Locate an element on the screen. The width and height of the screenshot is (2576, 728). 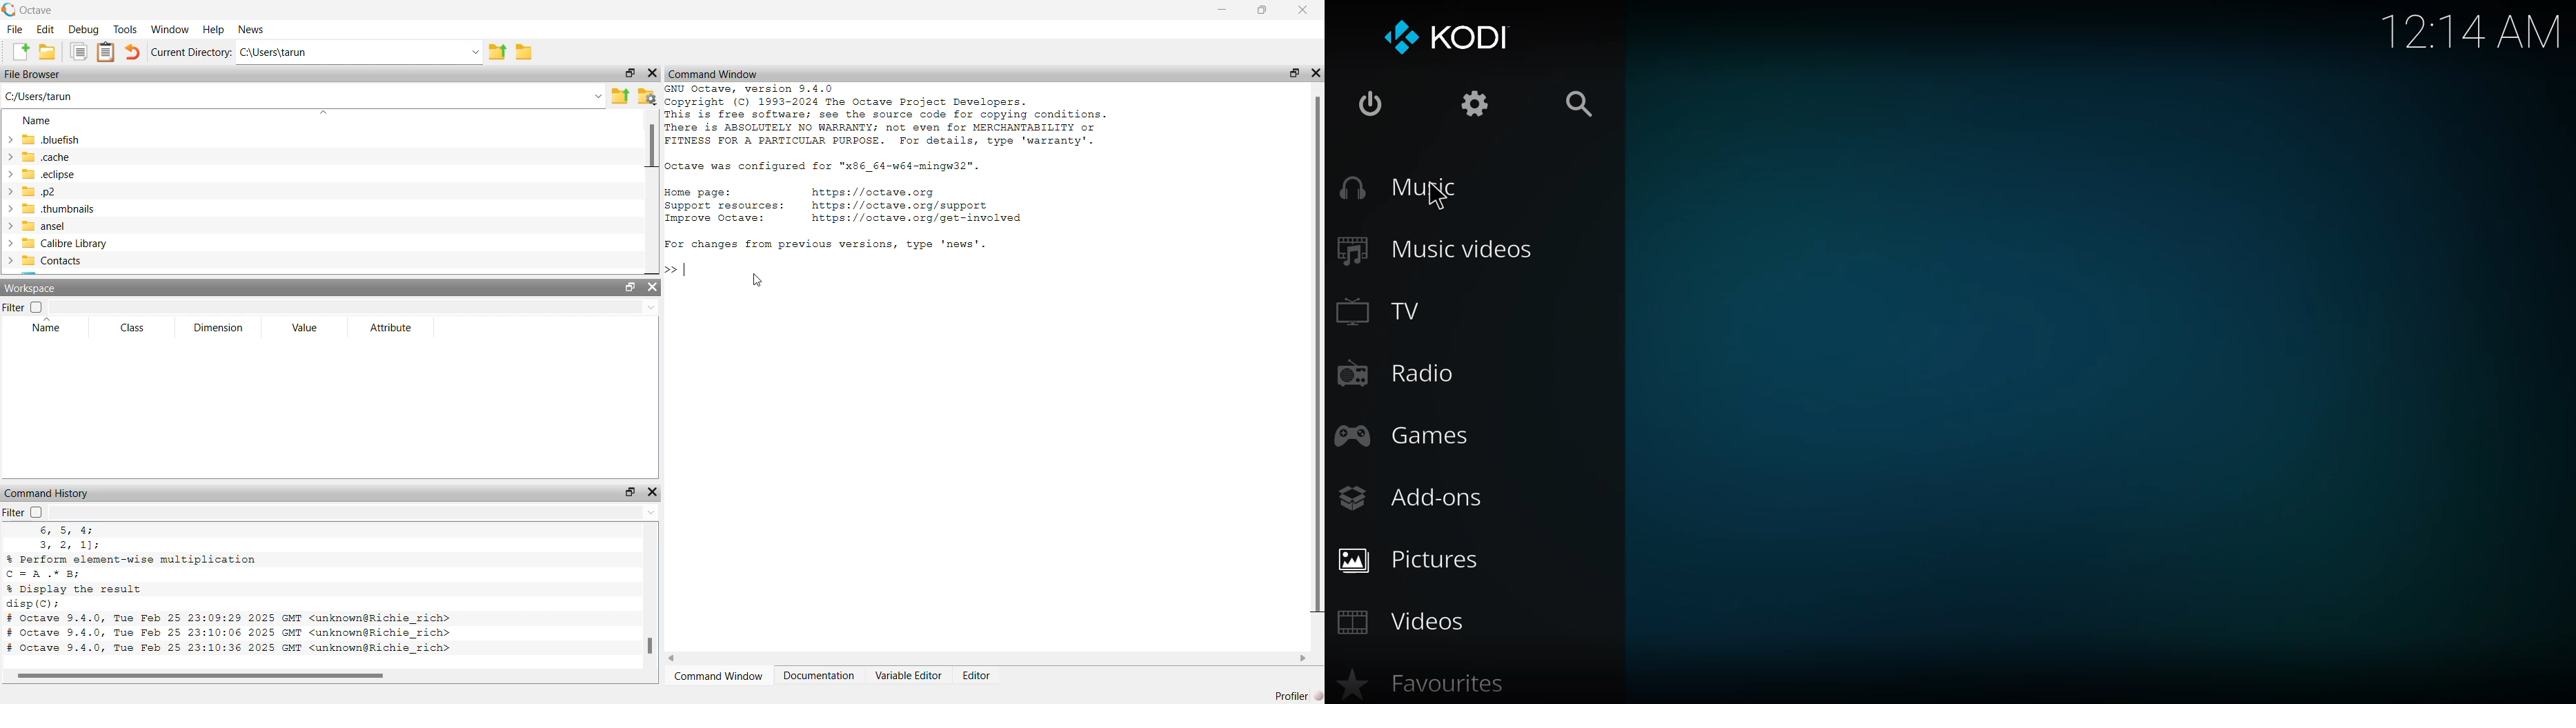
% Display the result is located at coordinates (77, 589).